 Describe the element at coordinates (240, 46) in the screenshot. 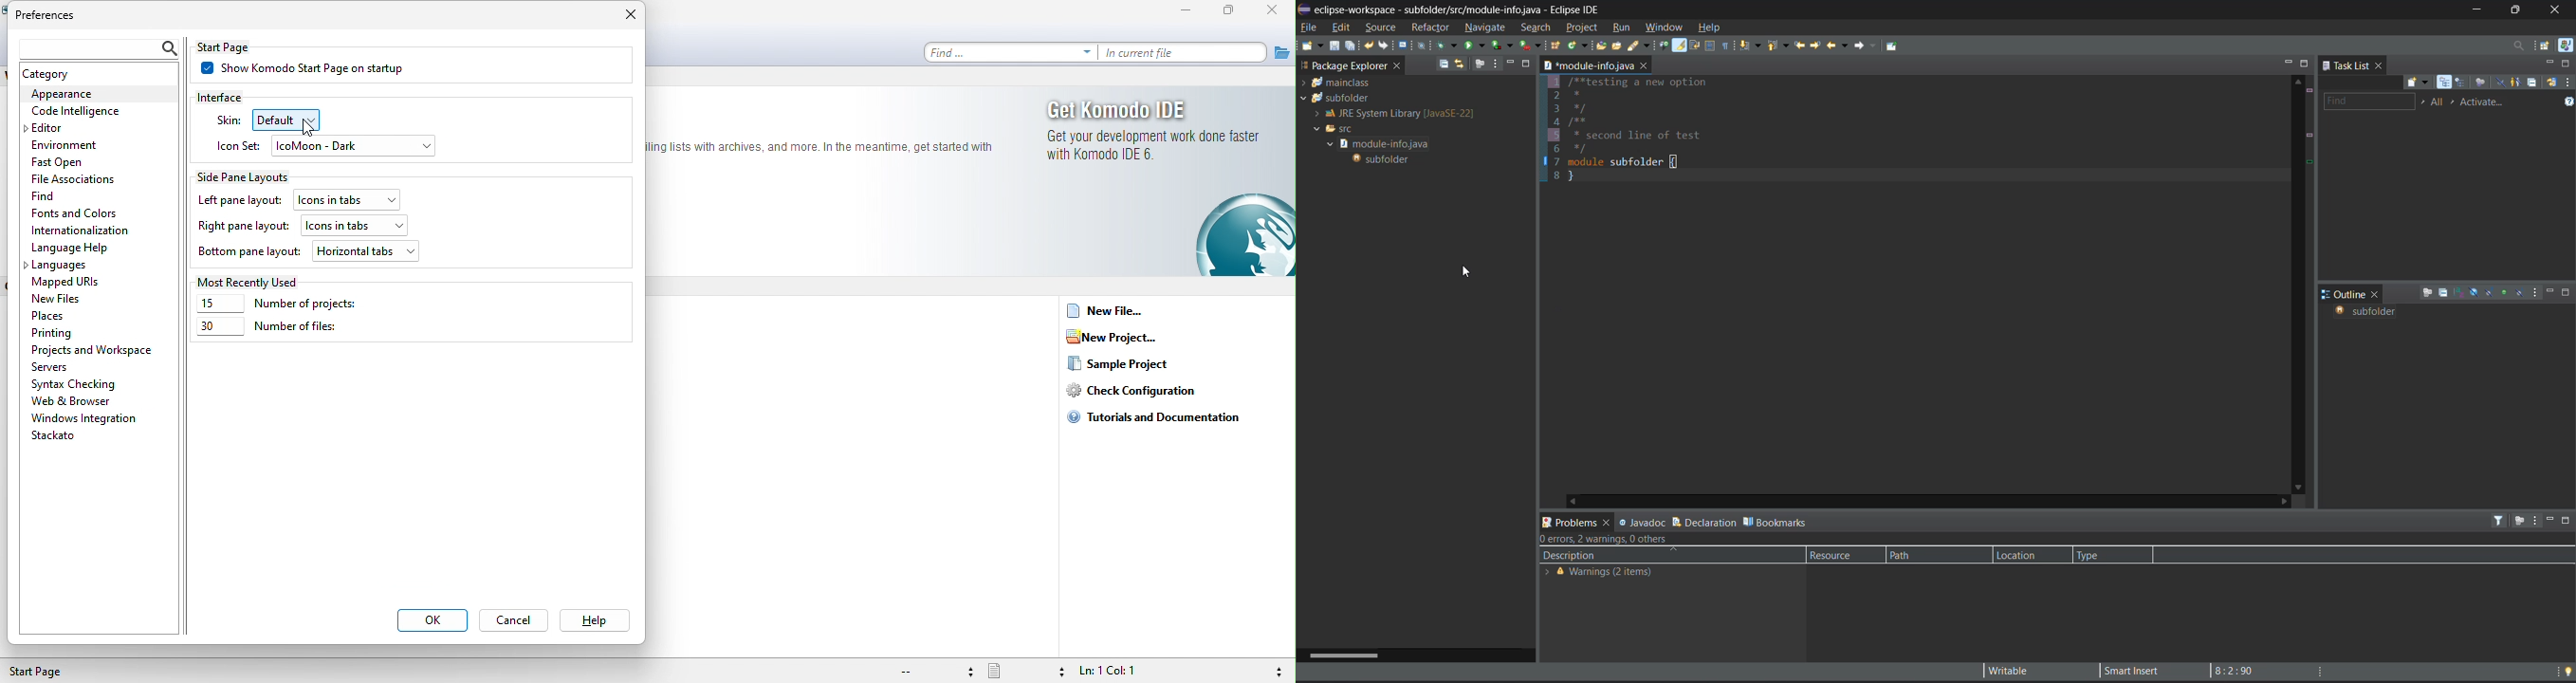

I see `start page` at that location.